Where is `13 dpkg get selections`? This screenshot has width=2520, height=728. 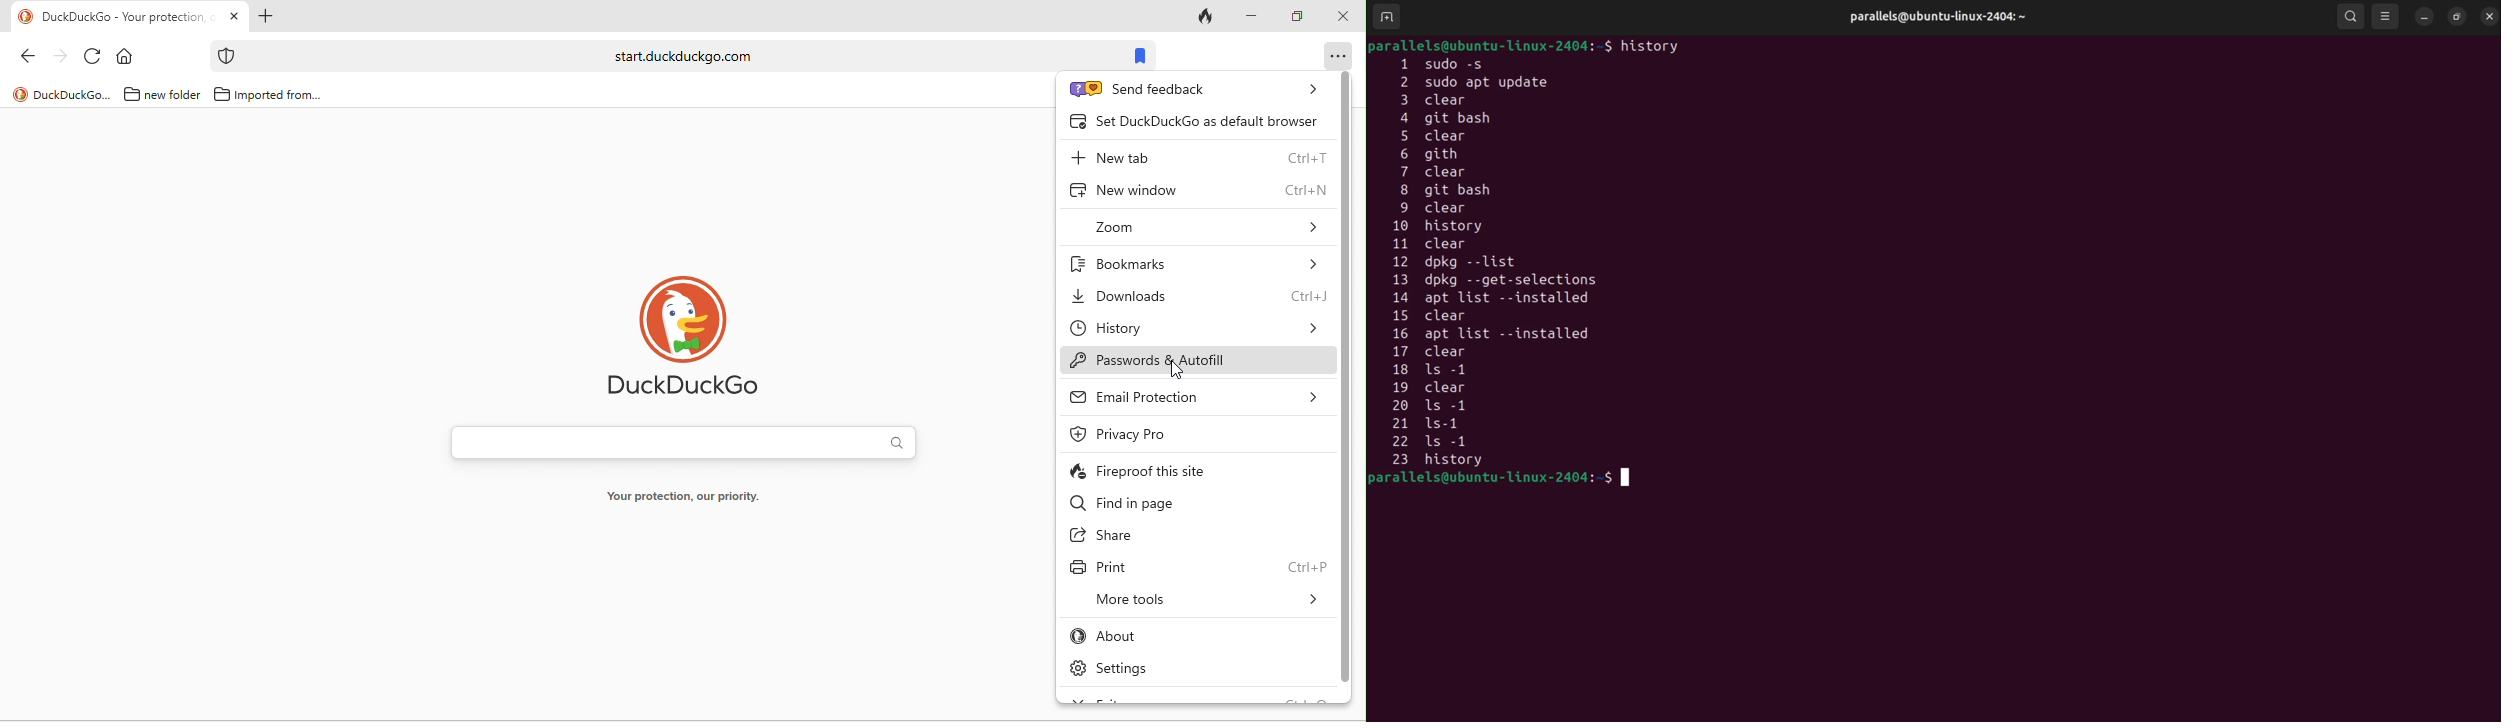 13 dpkg get selections is located at coordinates (1515, 282).